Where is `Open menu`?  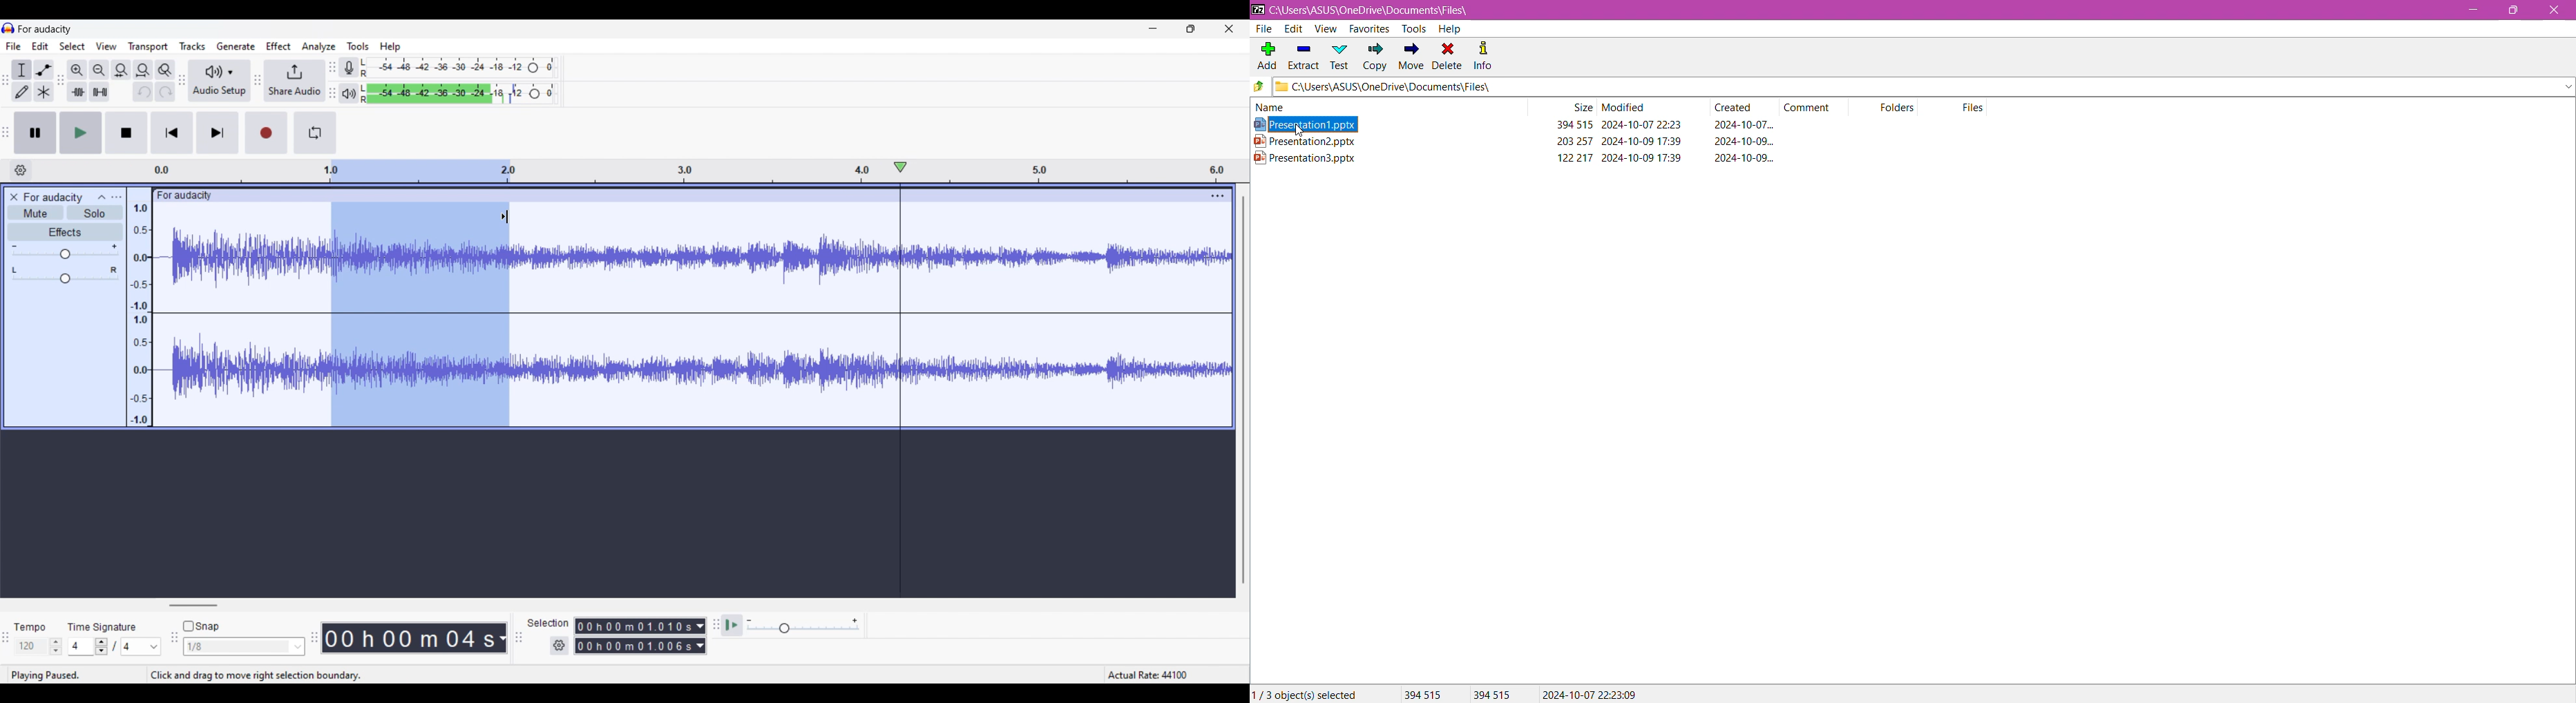 Open menu is located at coordinates (117, 197).